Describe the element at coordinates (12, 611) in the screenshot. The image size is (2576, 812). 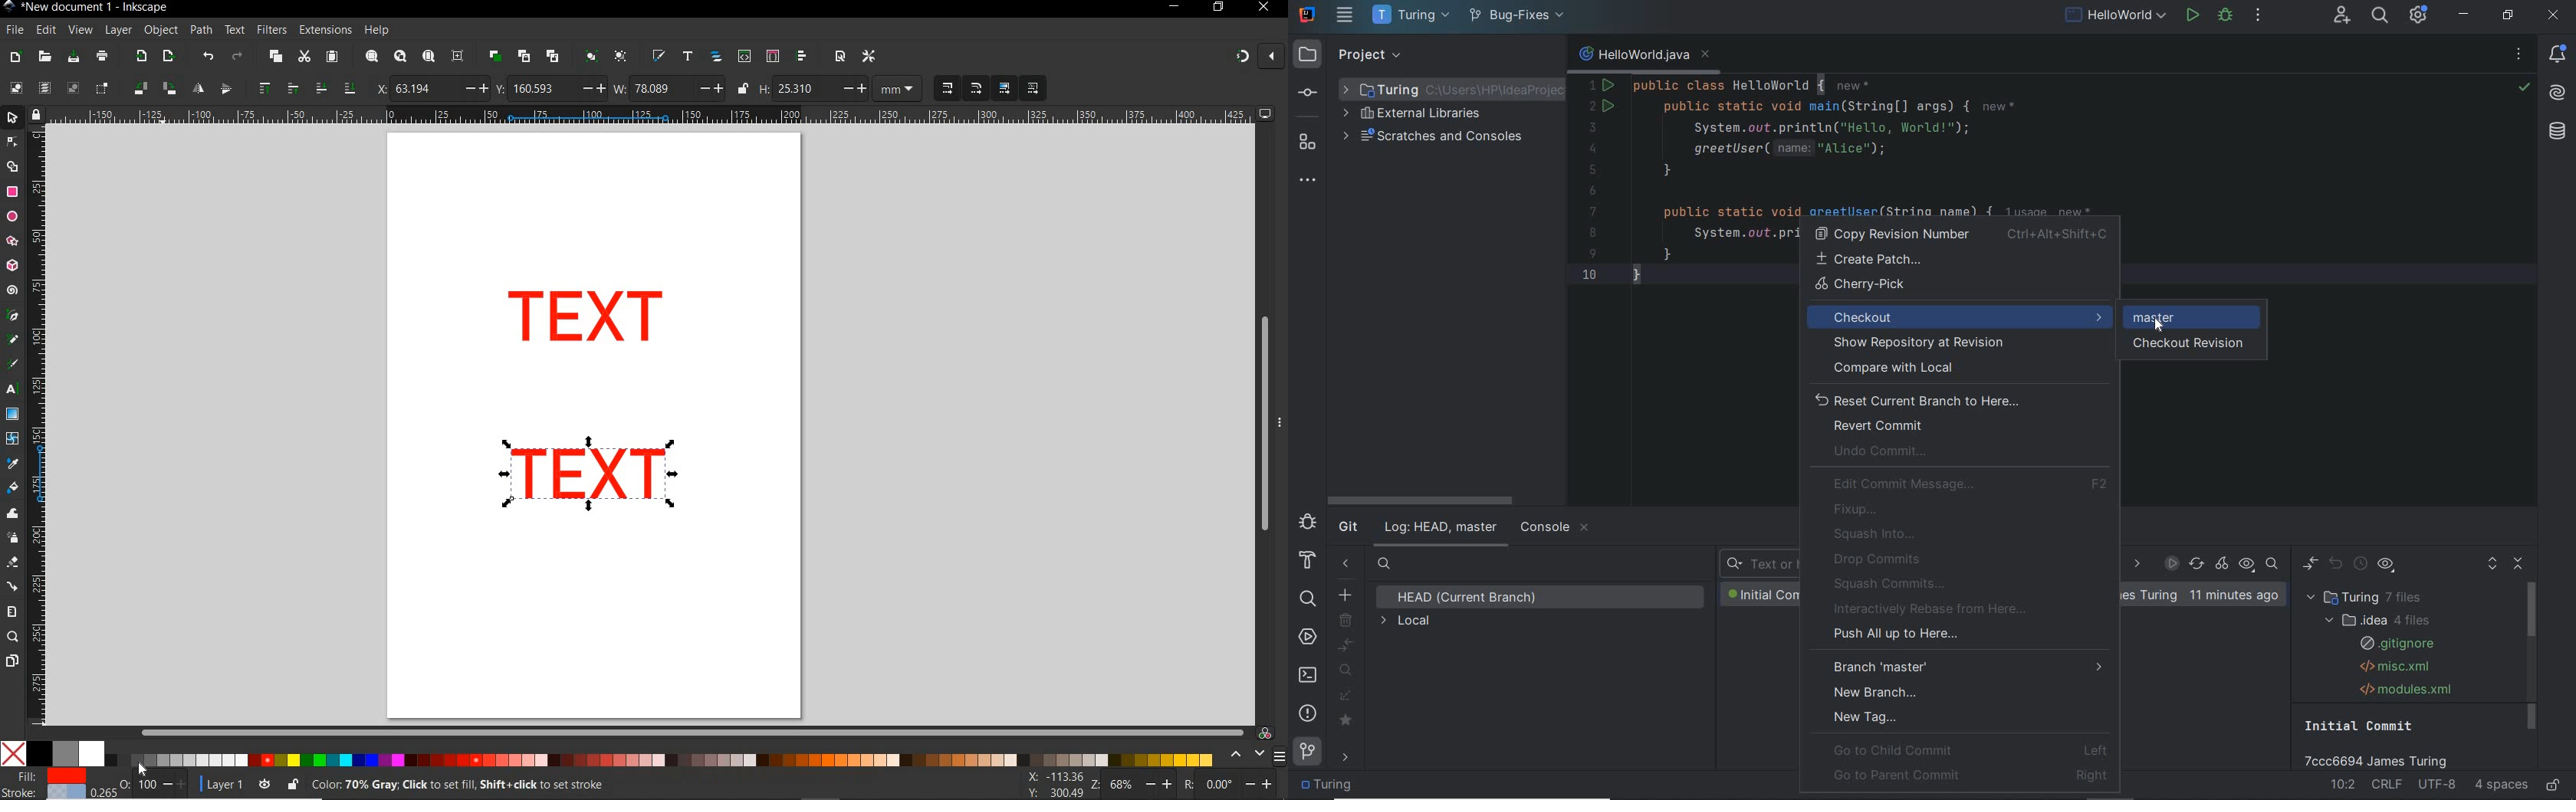
I see `measure tool` at that location.